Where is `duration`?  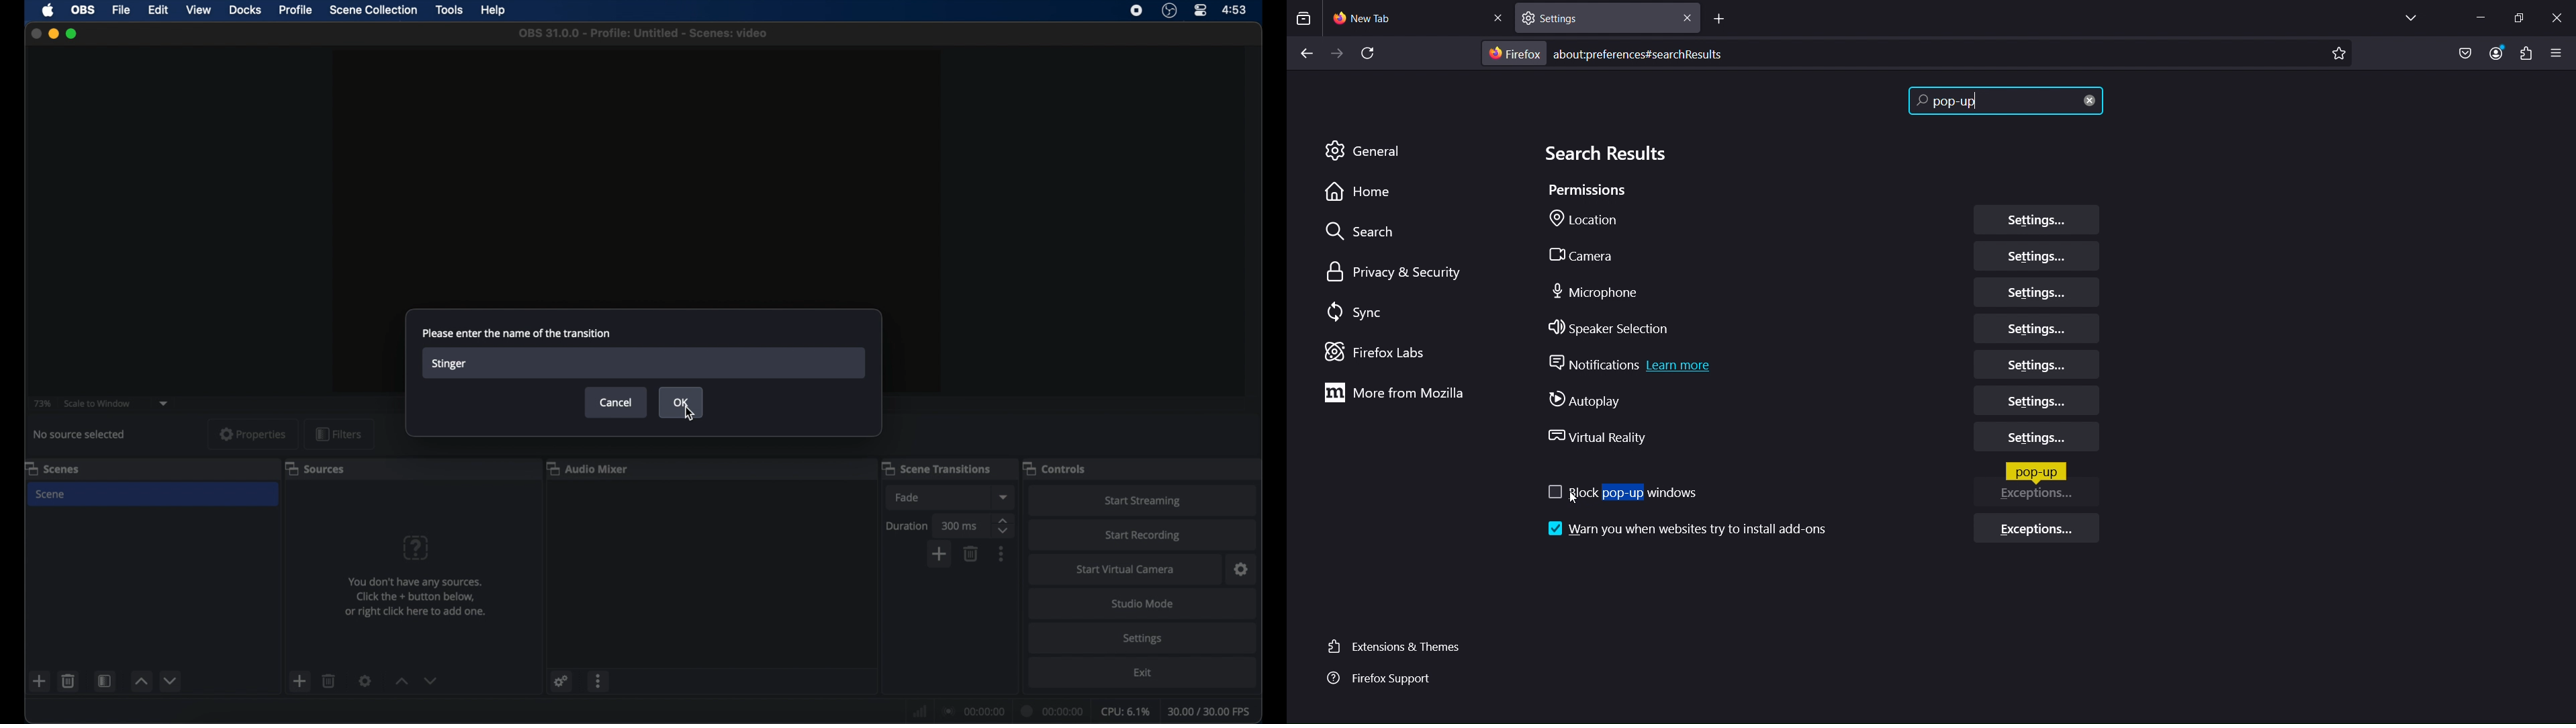 duration is located at coordinates (908, 526).